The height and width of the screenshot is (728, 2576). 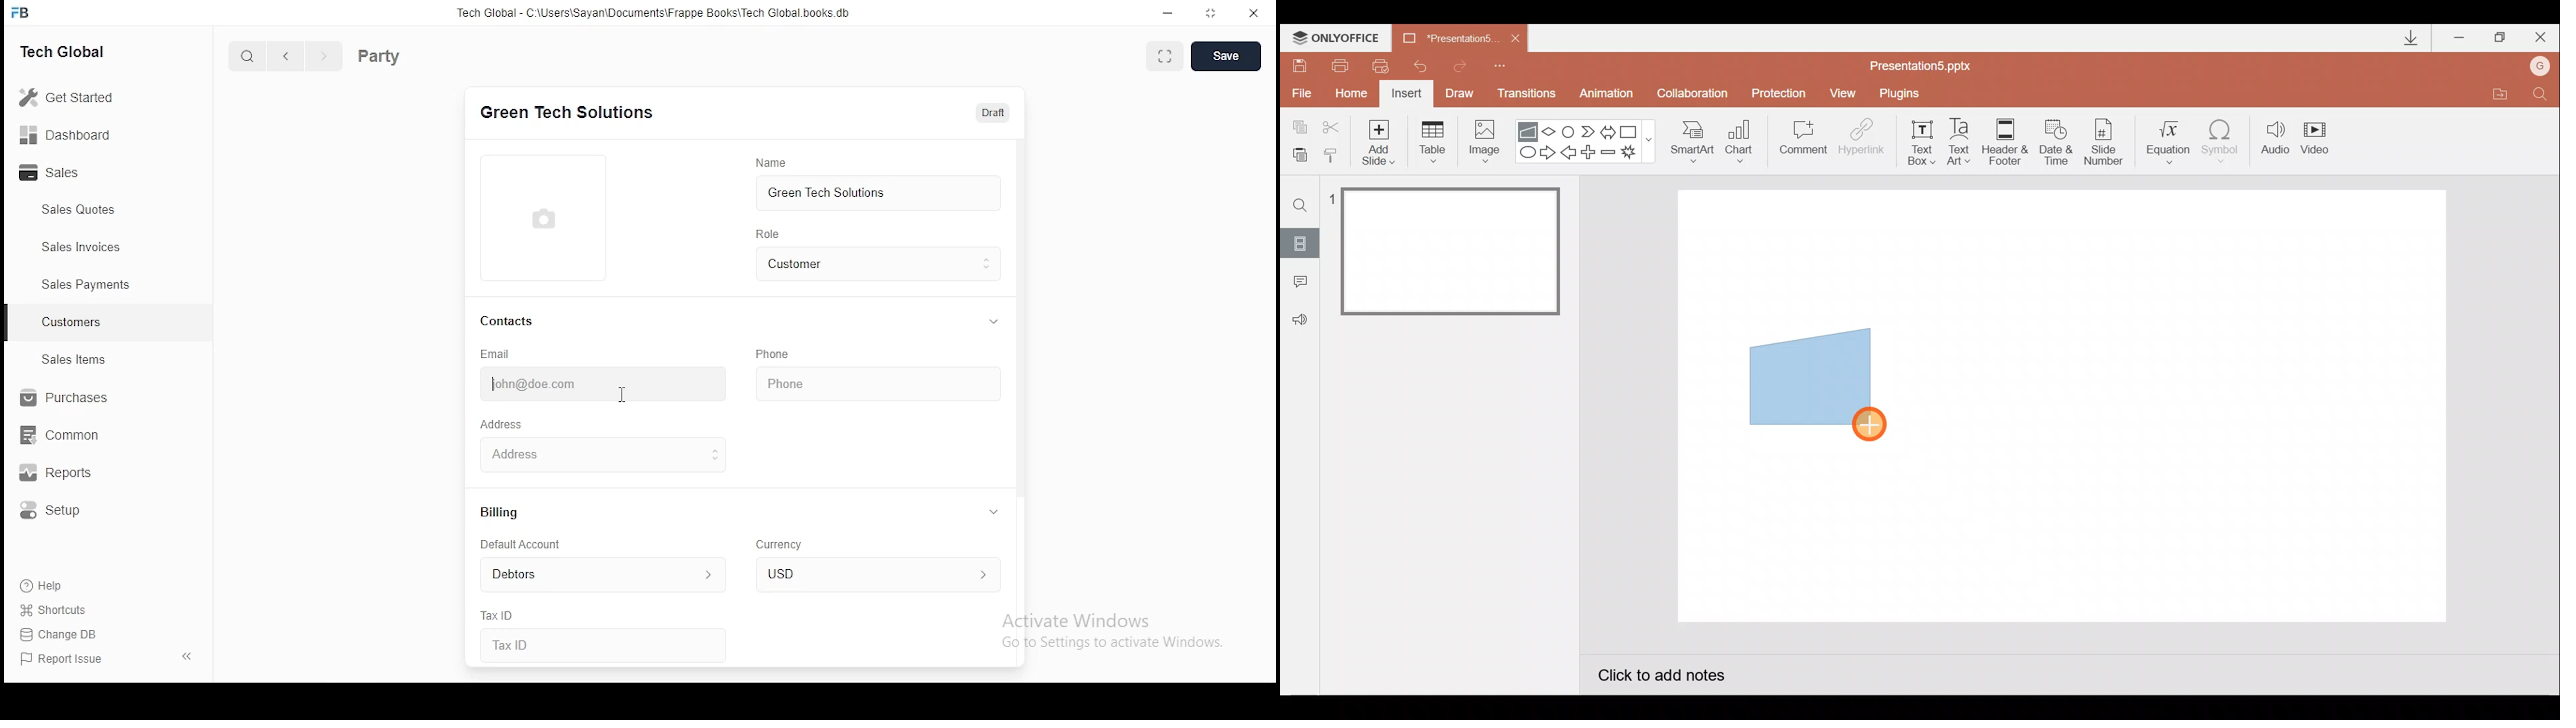 What do you see at coordinates (539, 645) in the screenshot?
I see `Tax ID` at bounding box center [539, 645].